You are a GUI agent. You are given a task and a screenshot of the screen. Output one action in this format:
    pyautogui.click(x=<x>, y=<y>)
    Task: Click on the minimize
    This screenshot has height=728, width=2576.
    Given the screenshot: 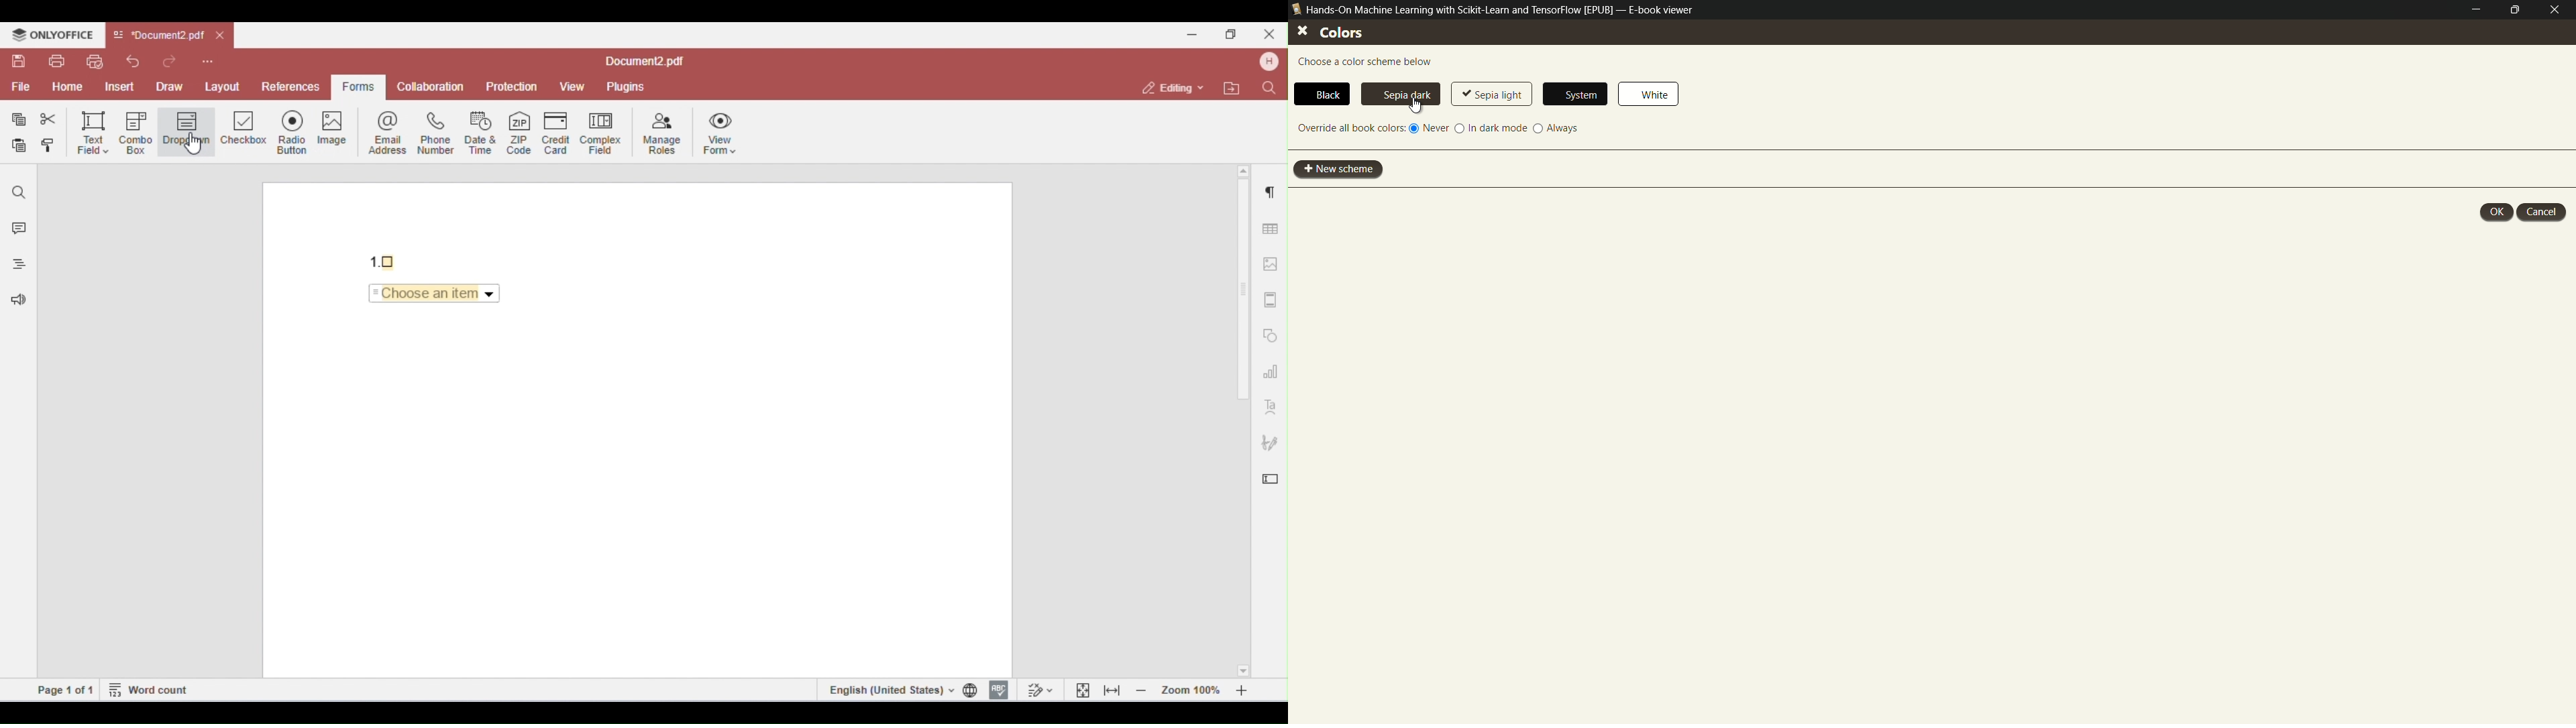 What is the action you would take?
    pyautogui.click(x=2476, y=9)
    